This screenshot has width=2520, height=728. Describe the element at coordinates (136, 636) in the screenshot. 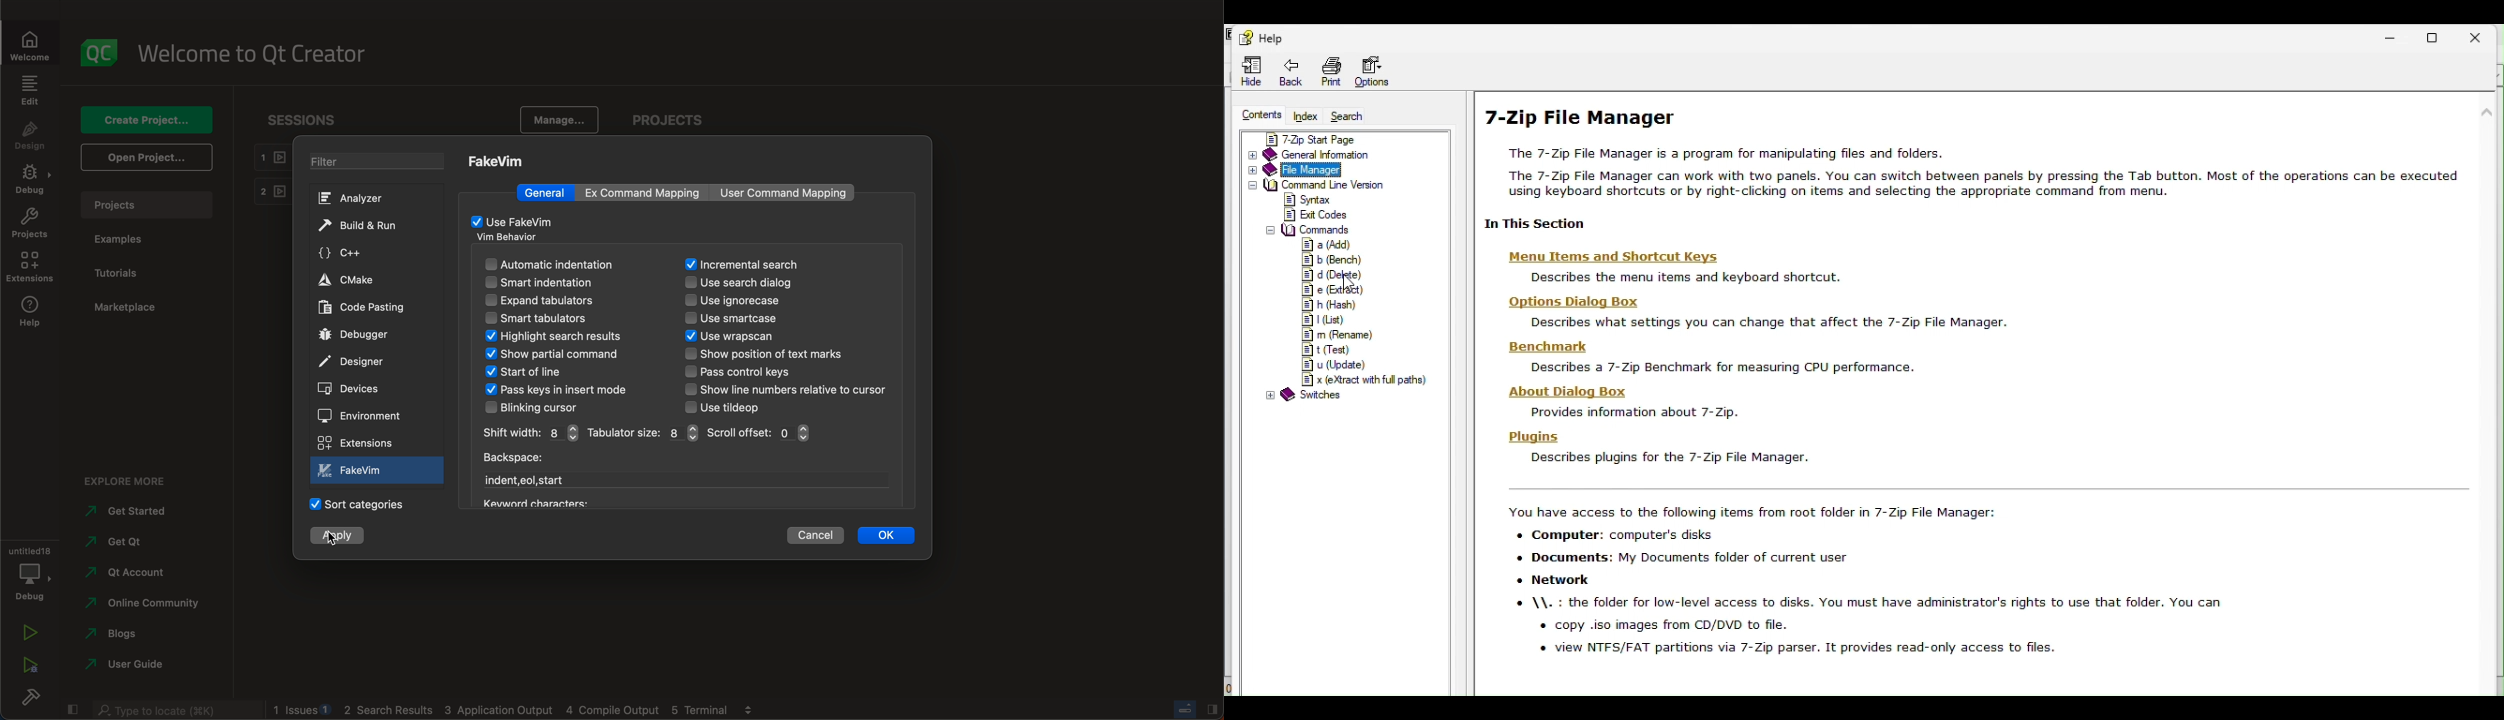

I see `blogs` at that location.